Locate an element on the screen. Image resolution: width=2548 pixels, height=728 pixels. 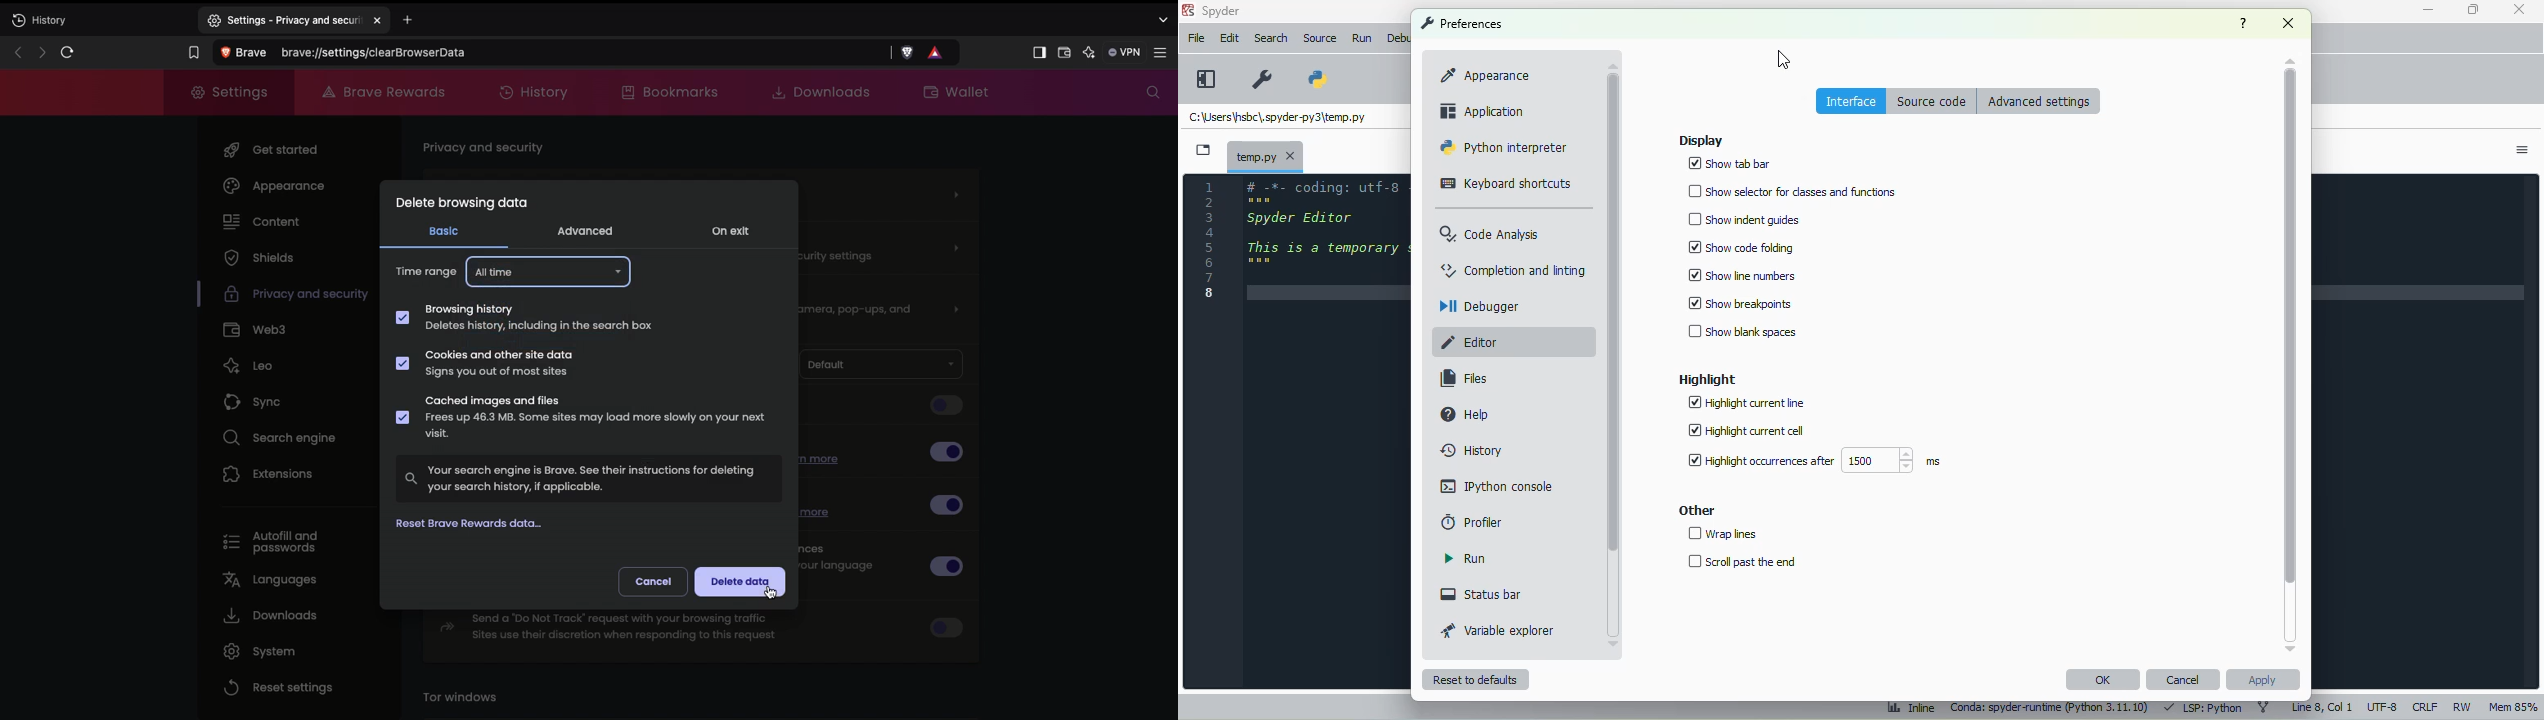
line numbers is located at coordinates (1211, 240).